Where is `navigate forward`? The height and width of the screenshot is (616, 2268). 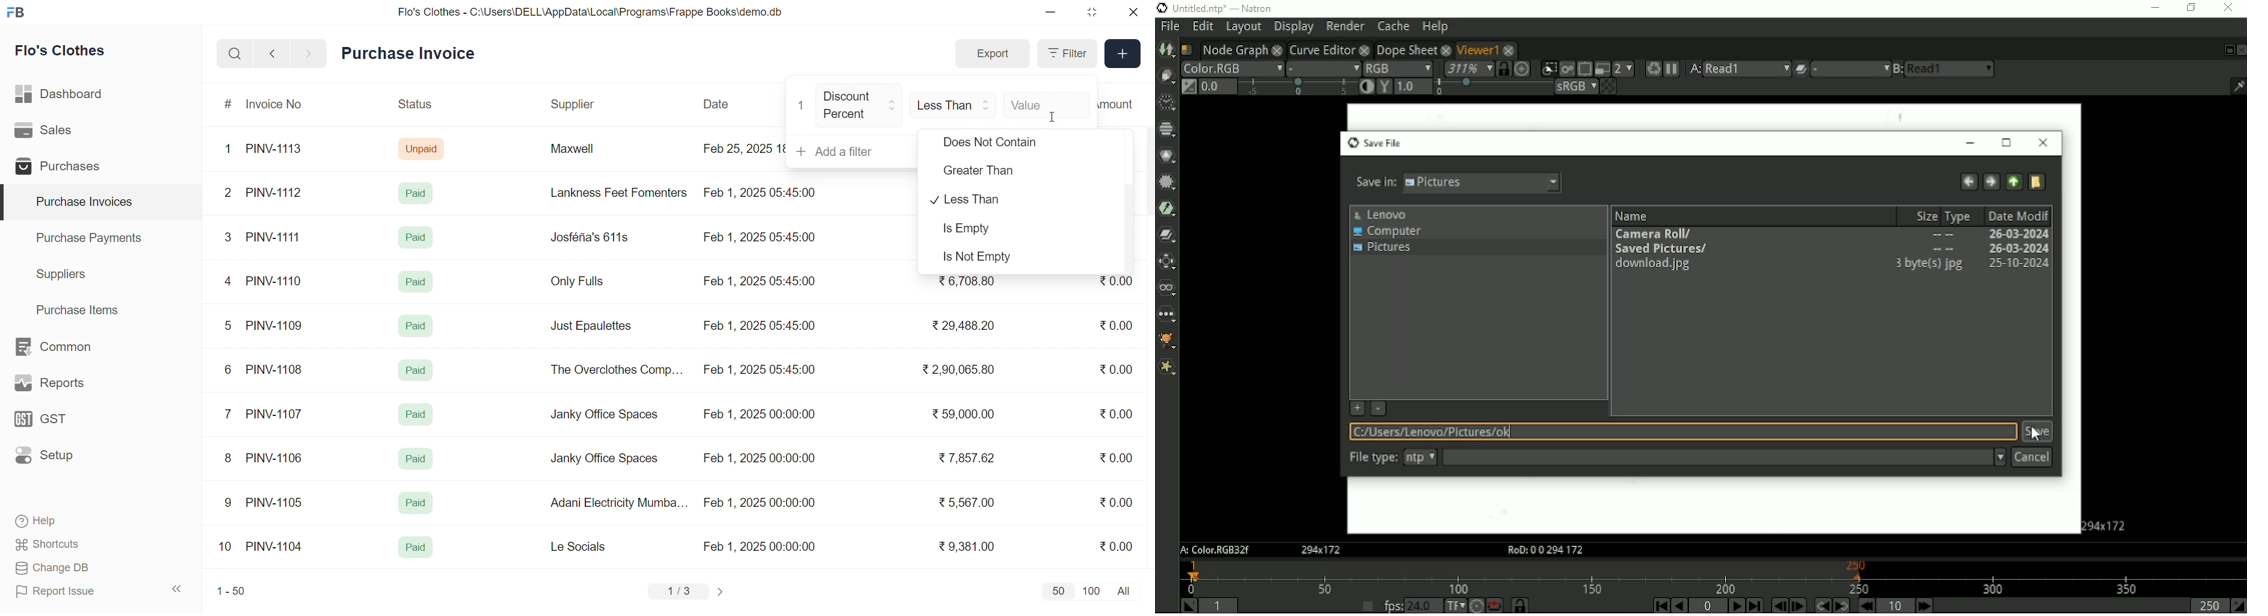
navigate forward is located at coordinates (310, 52).